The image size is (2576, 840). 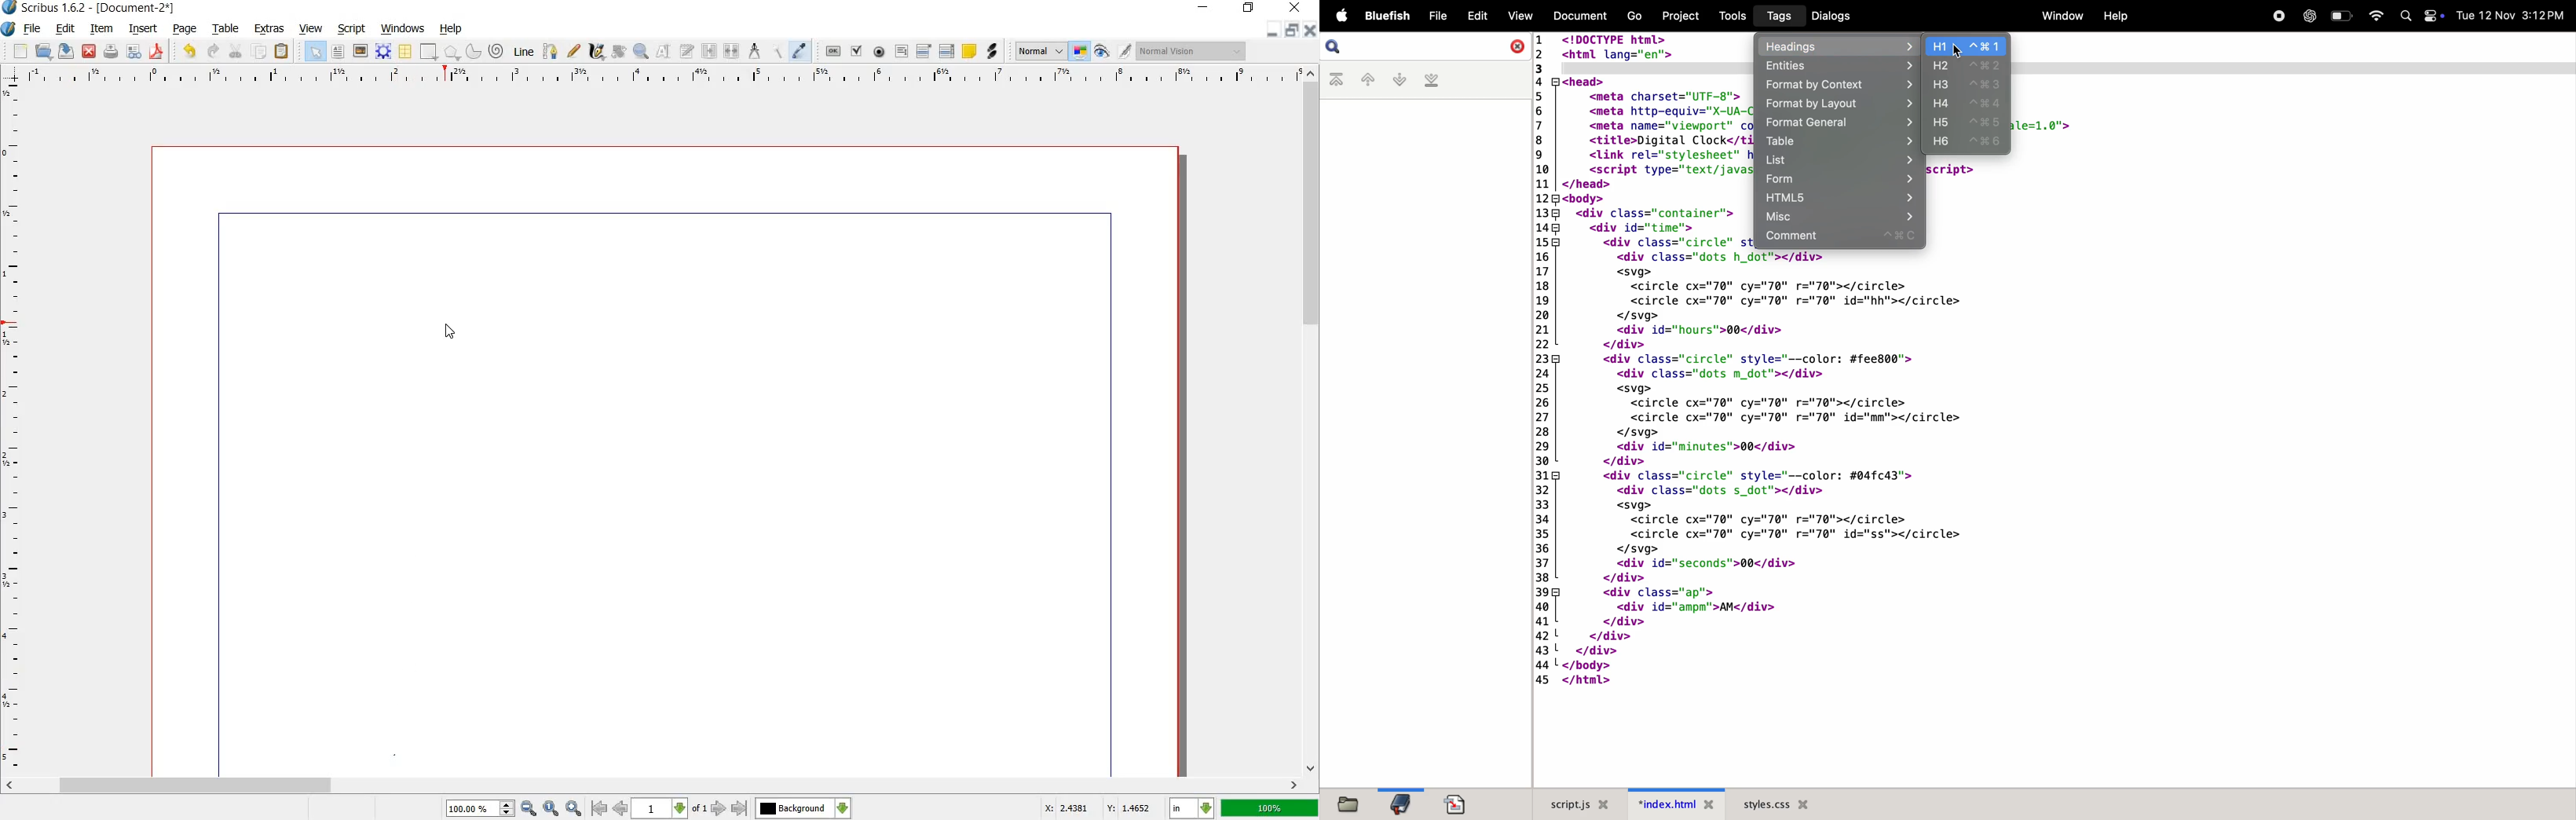 I want to click on SELECT THE IMAGE PREVIEW QUALITY, so click(x=1037, y=51).